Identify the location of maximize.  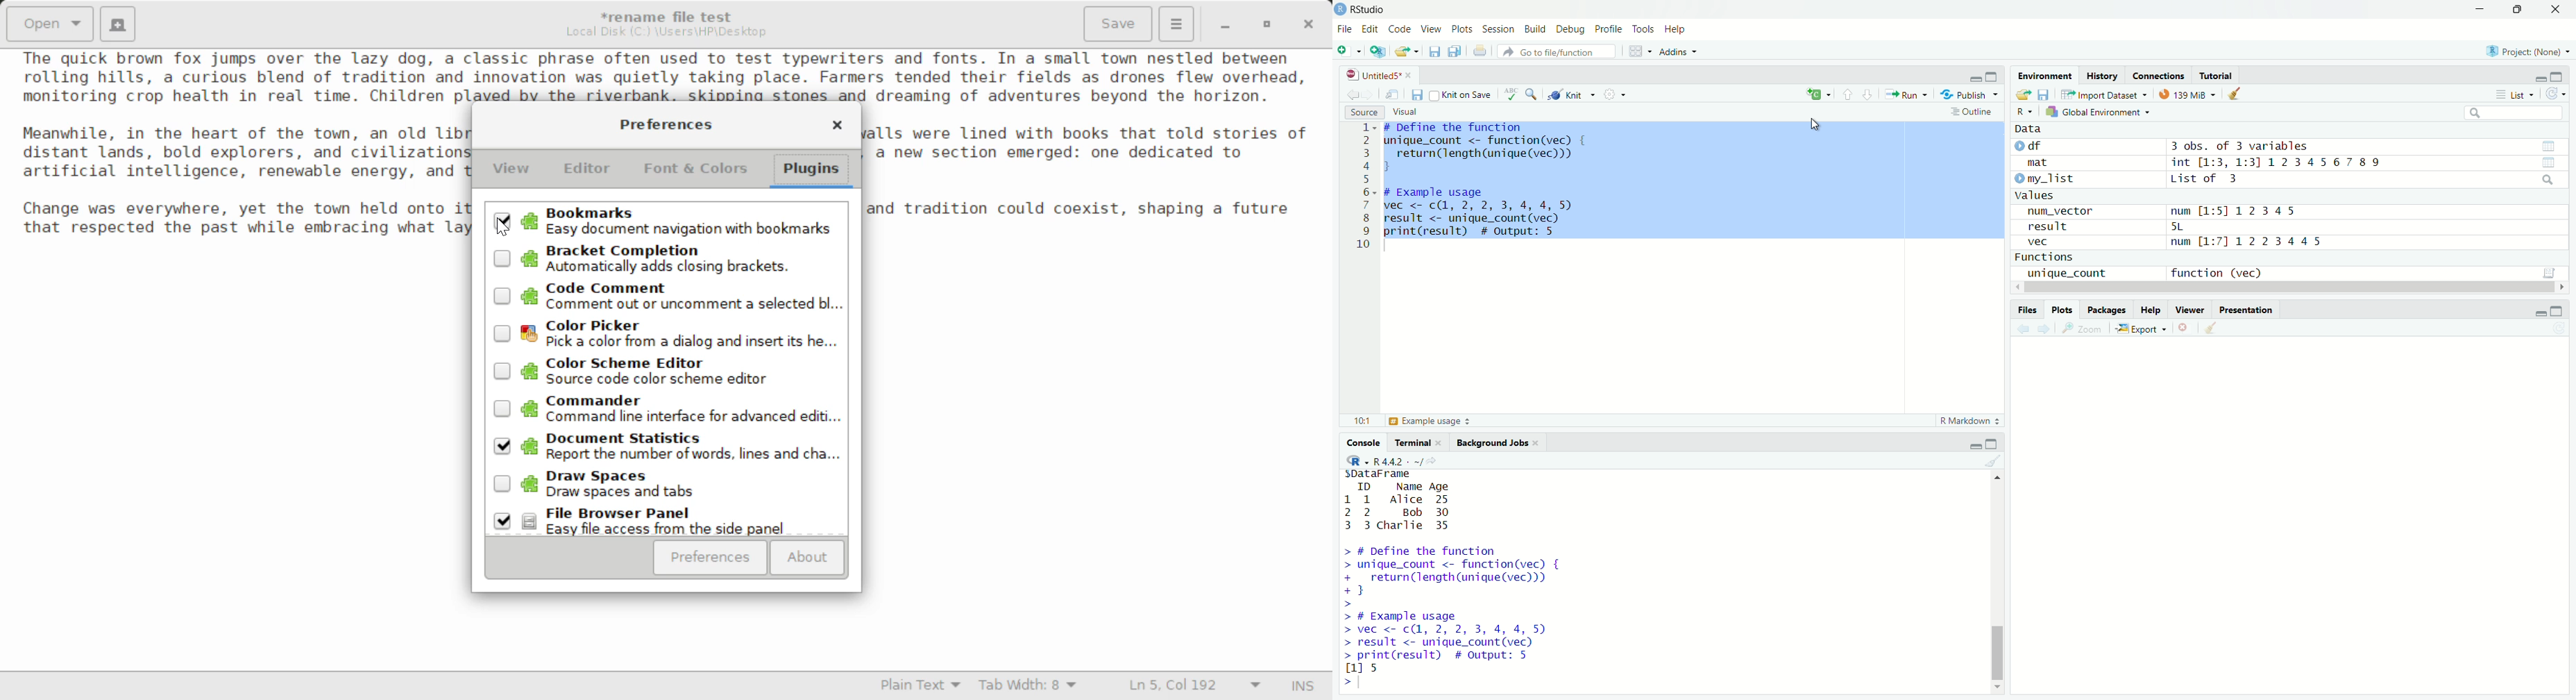
(2558, 78).